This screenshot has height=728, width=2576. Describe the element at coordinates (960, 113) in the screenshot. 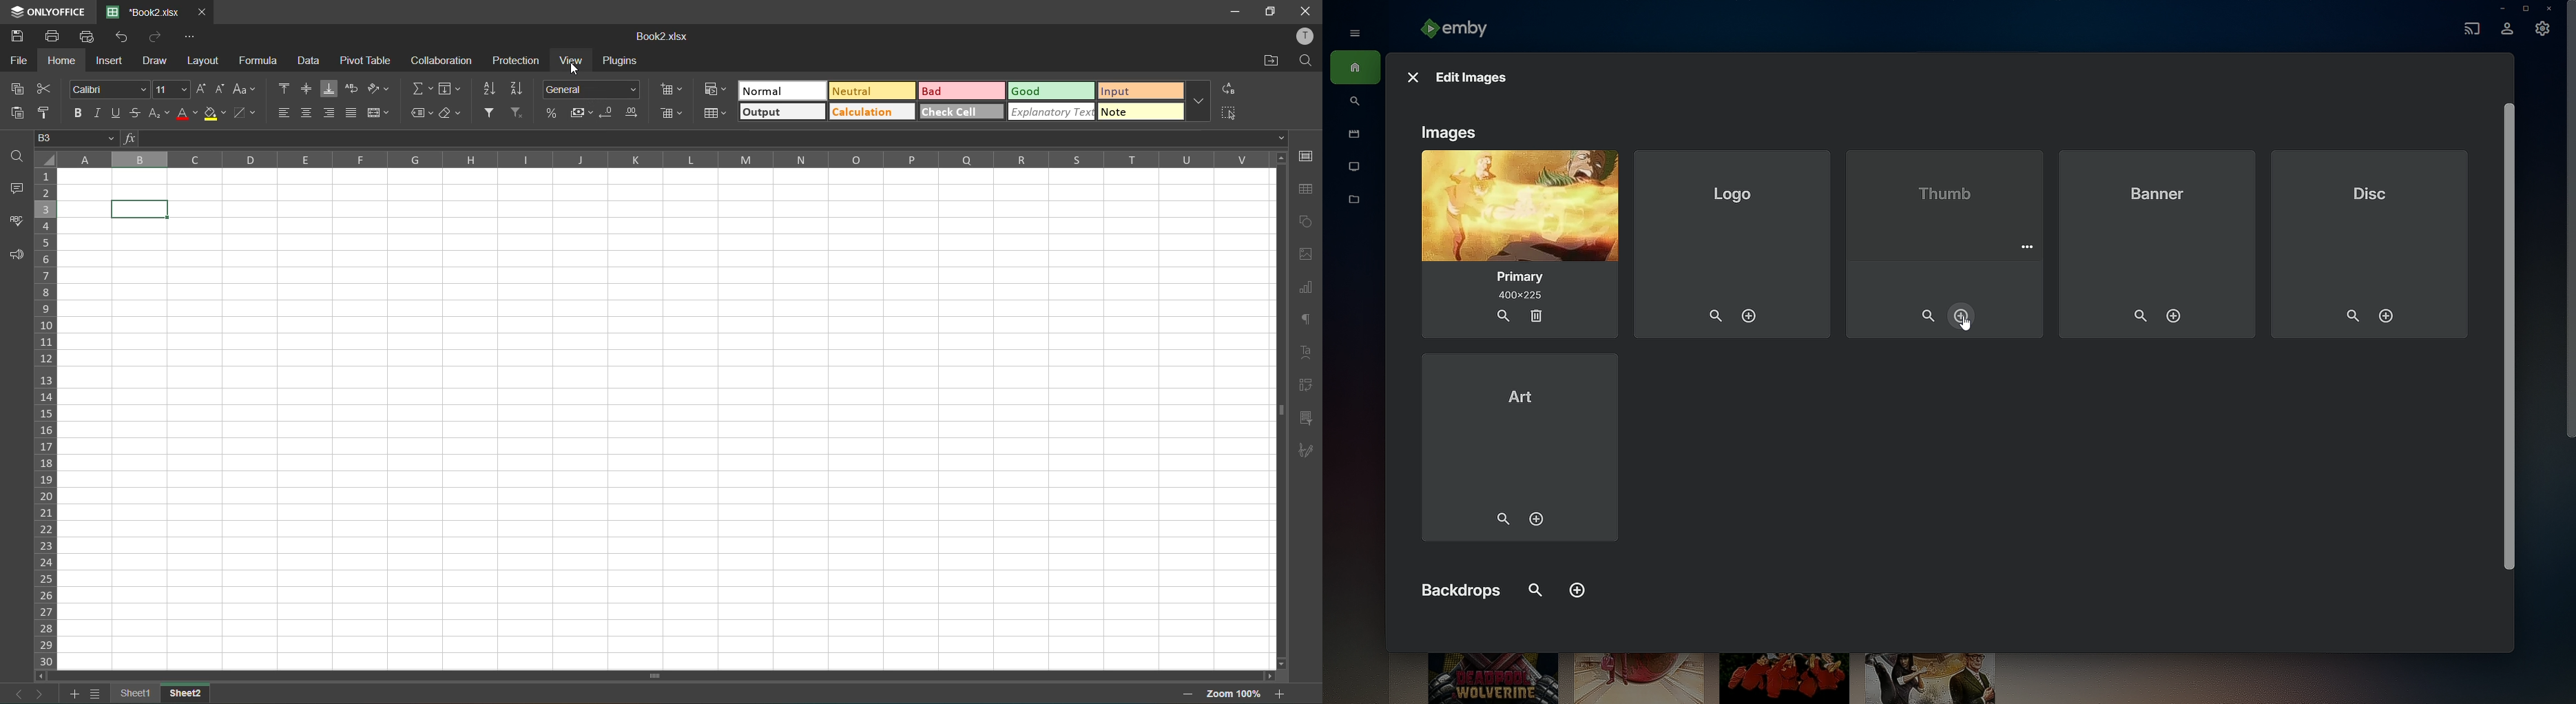

I see `check cell` at that location.